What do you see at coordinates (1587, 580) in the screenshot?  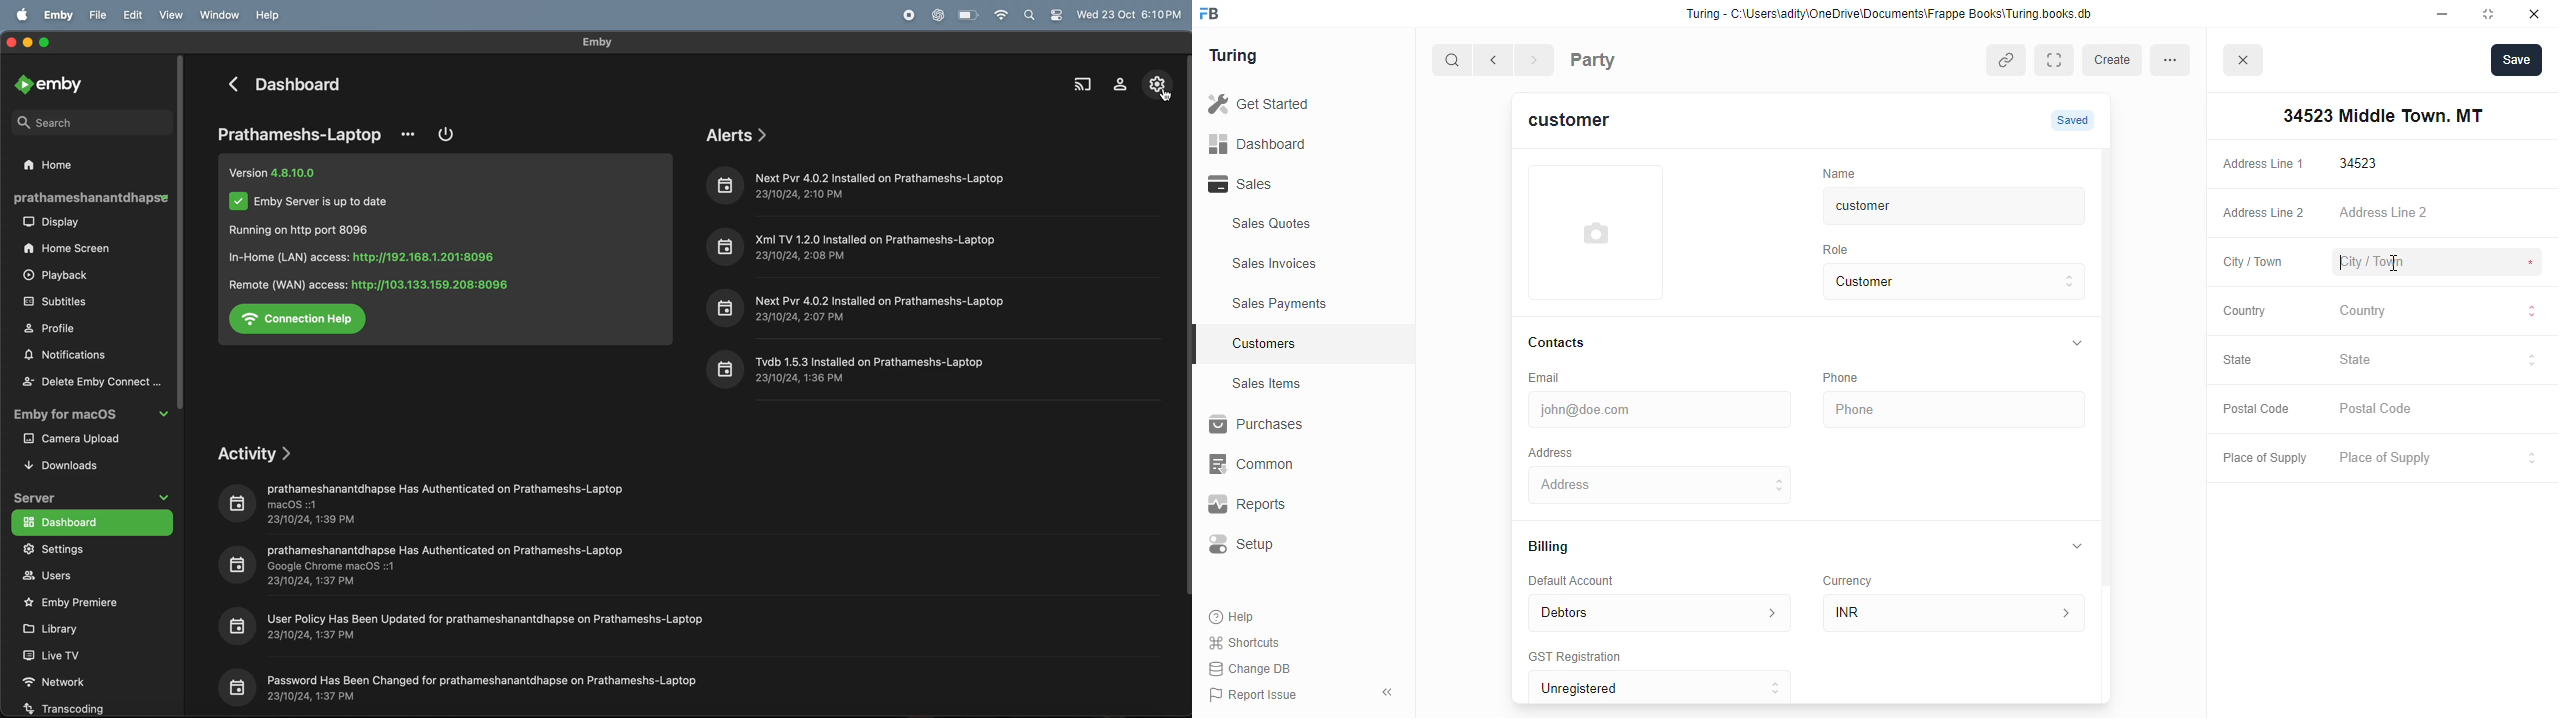 I see `Default Account` at bounding box center [1587, 580].